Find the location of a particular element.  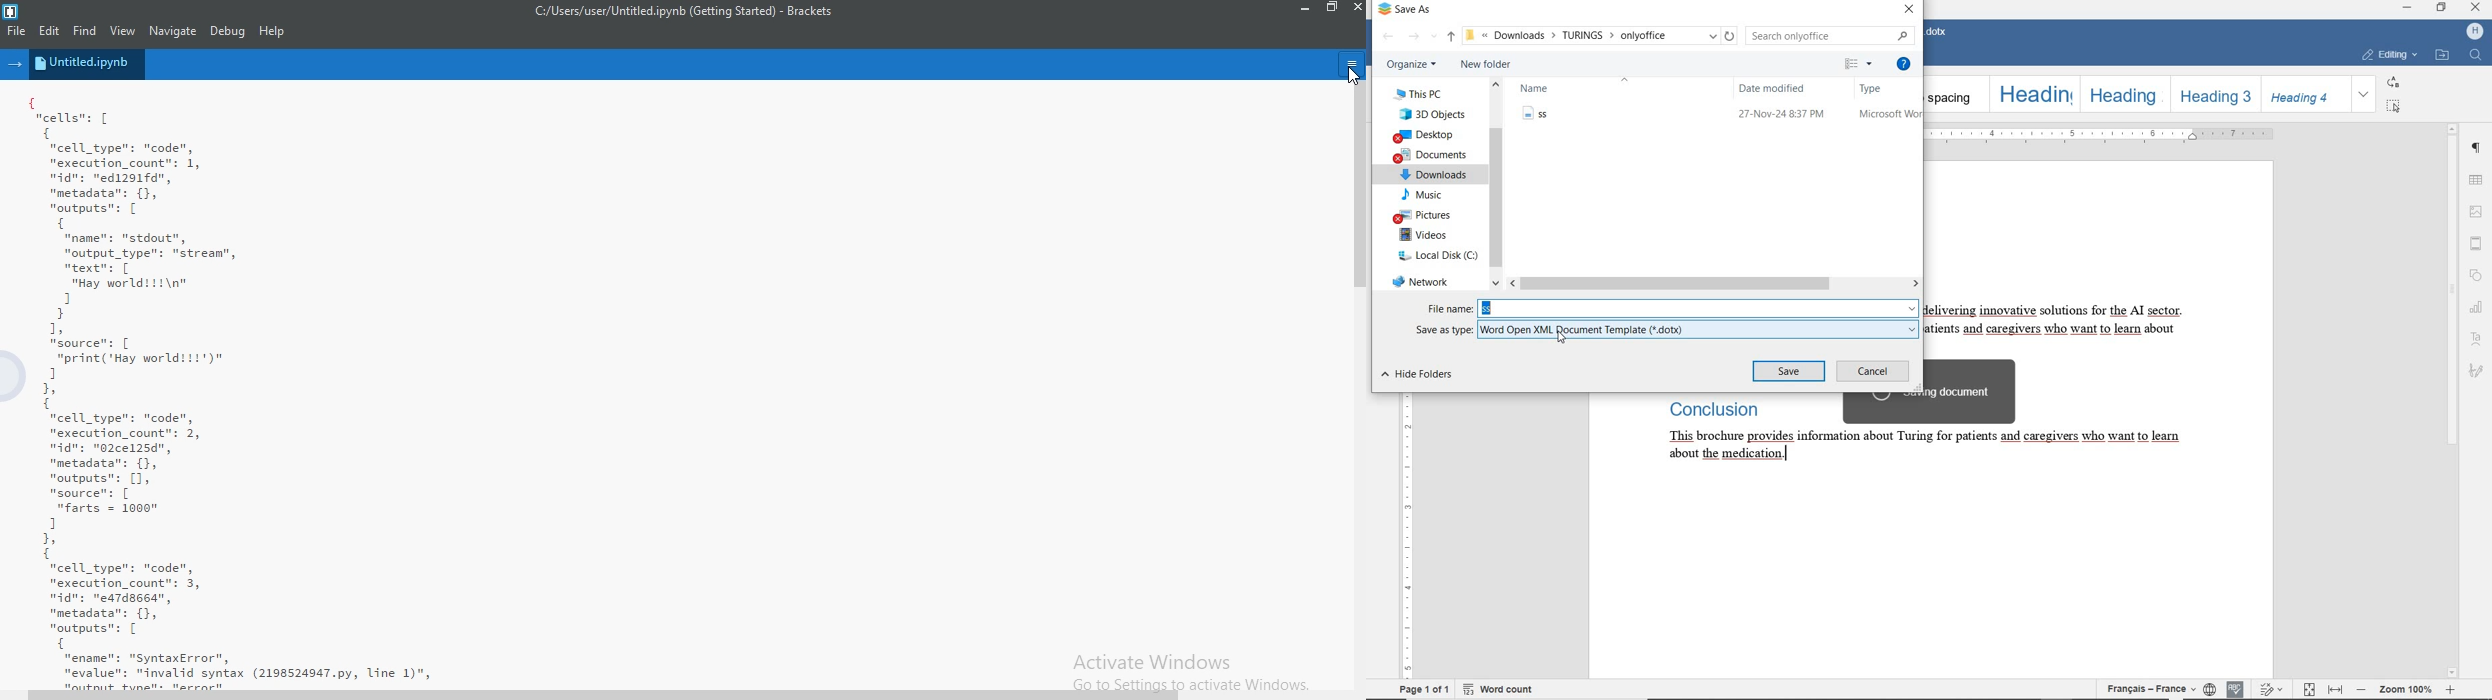

DATE MODIFIED is located at coordinates (1781, 89).